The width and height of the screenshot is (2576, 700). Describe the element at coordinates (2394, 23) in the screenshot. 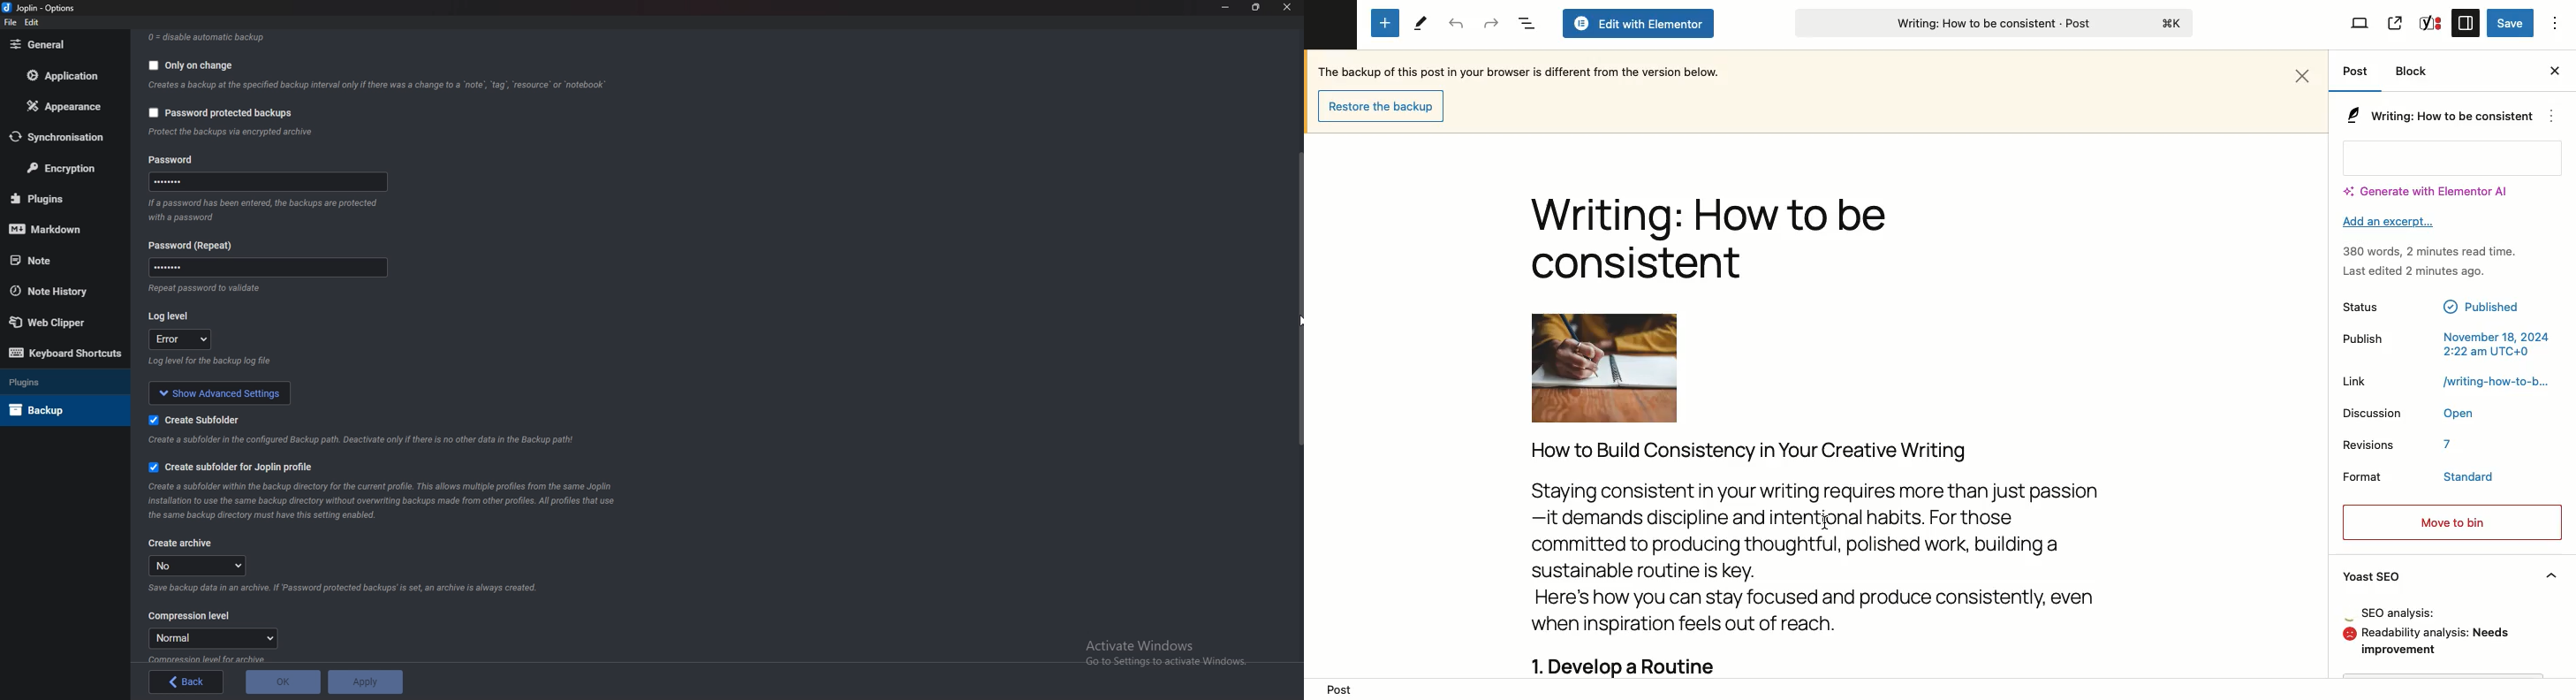

I see `View post` at that location.